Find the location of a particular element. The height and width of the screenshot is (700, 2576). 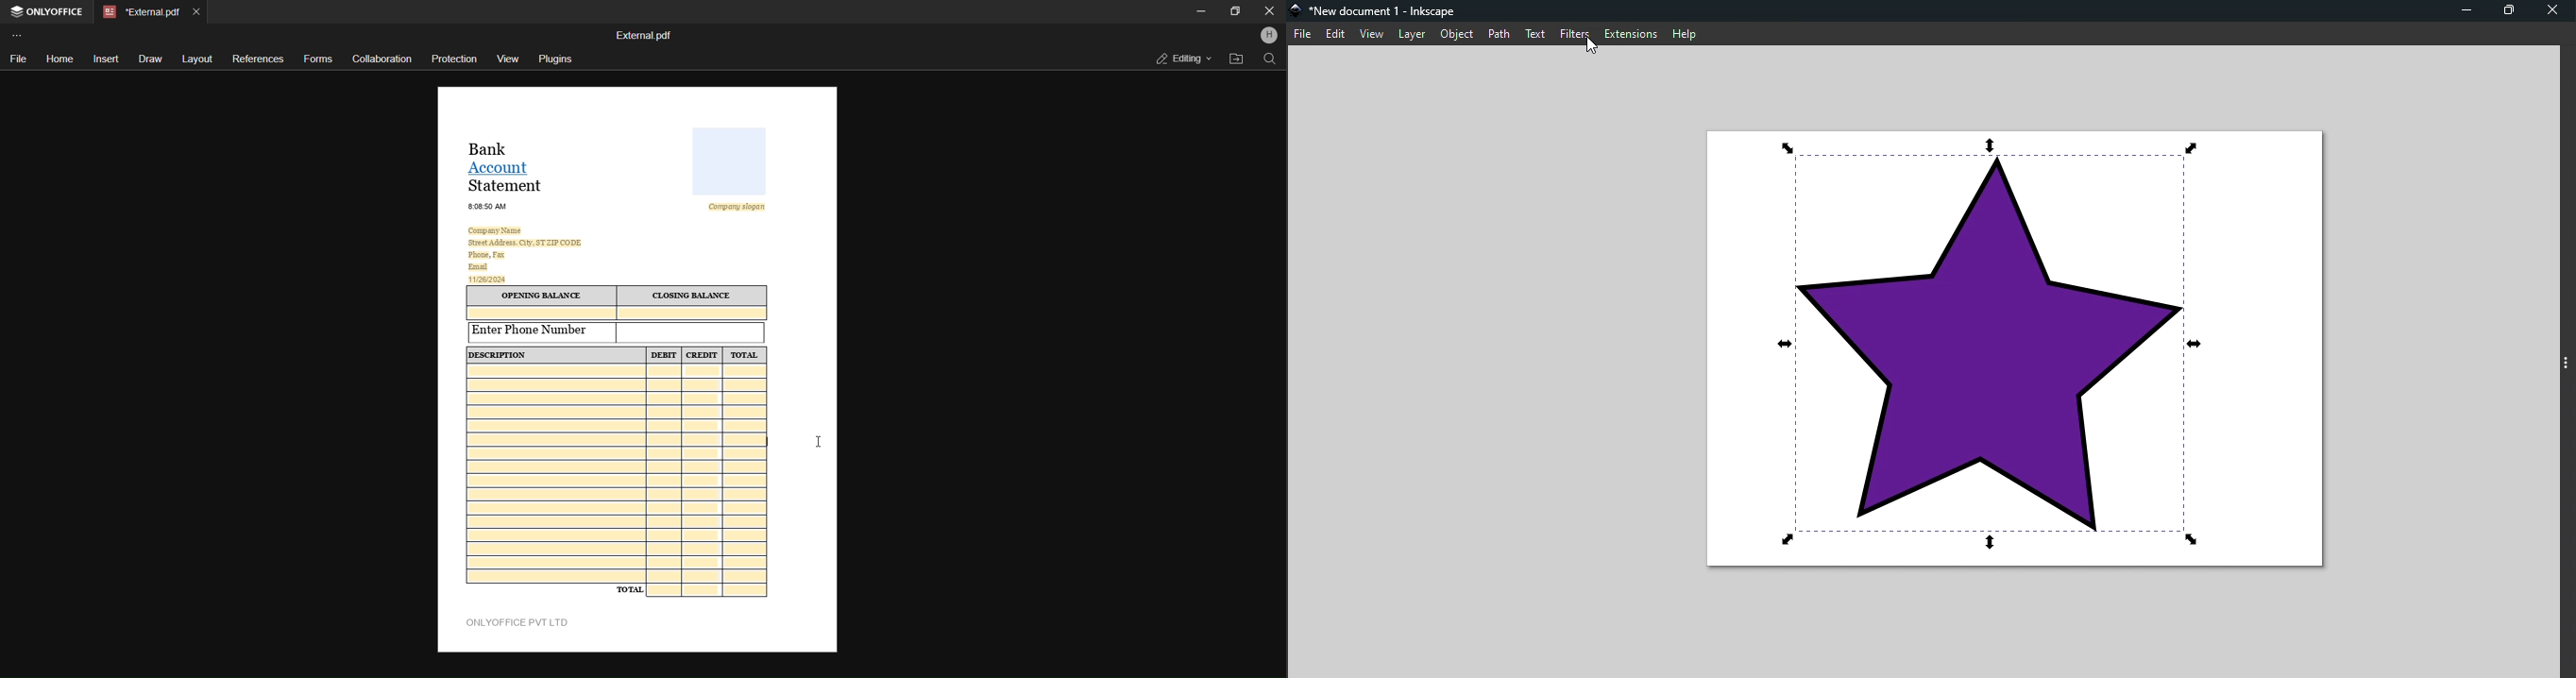

TOTAL  is located at coordinates (630, 589).